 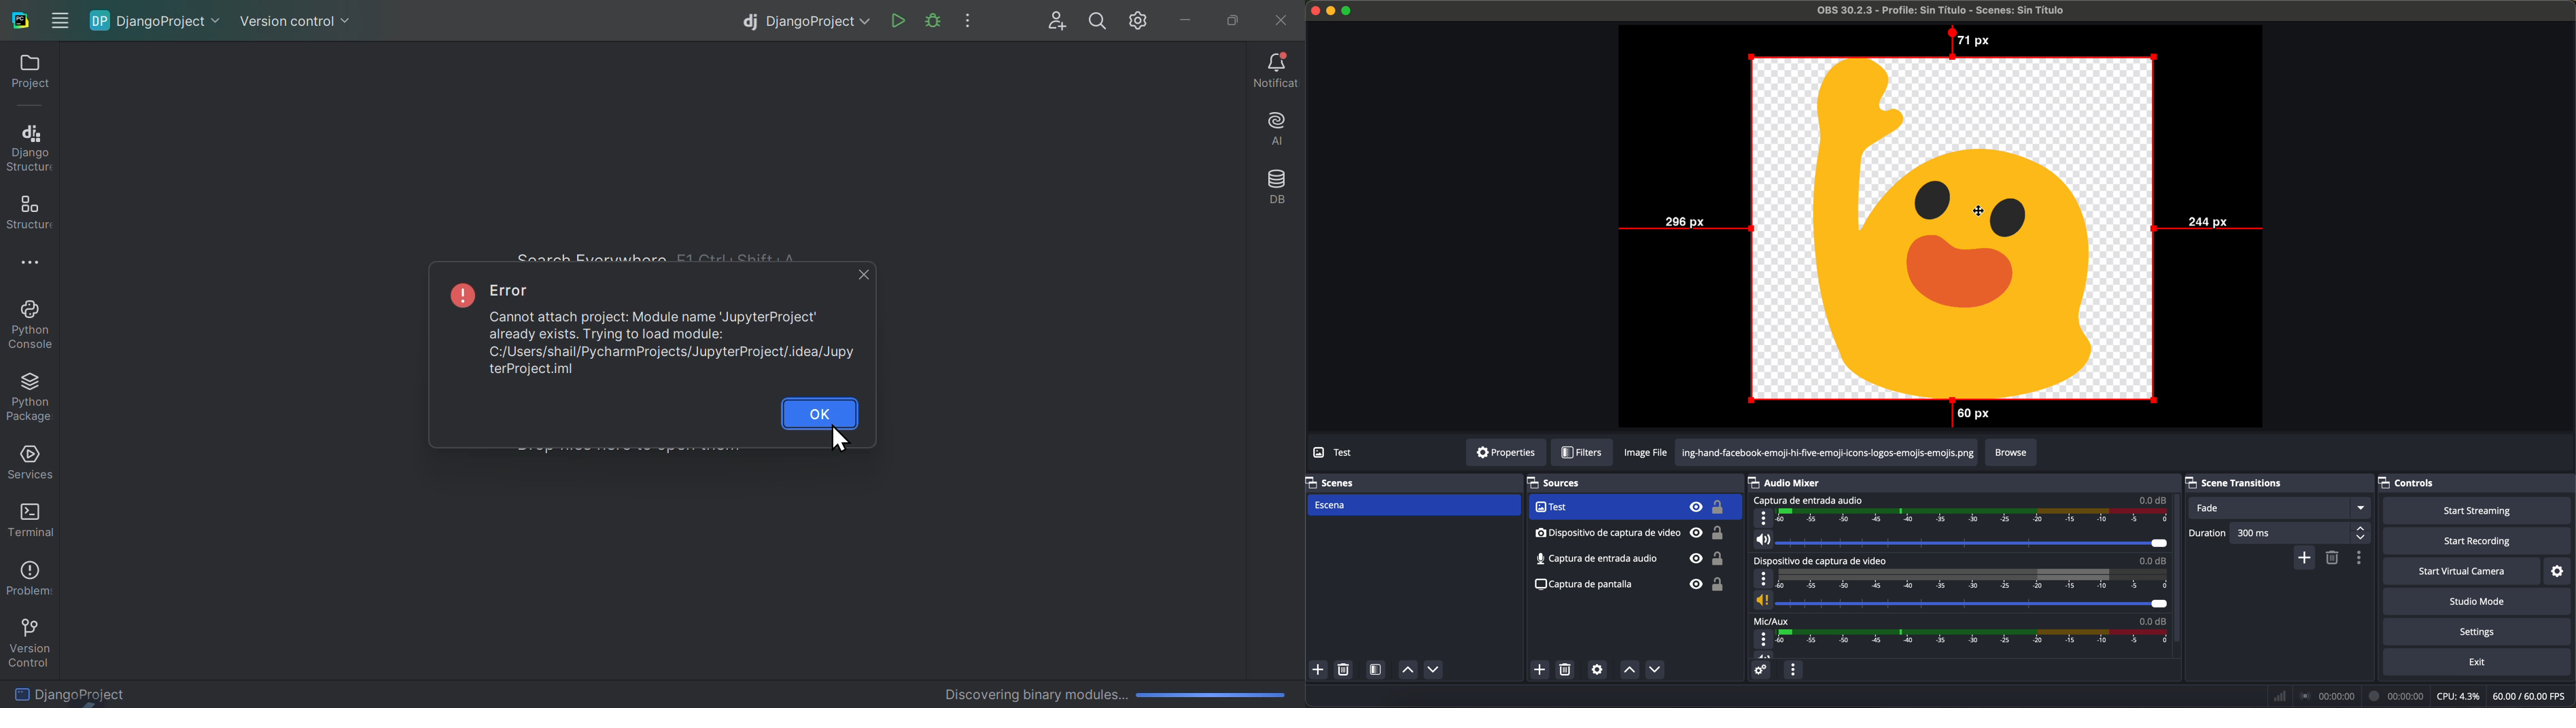 I want to click on 0.0 dB, so click(x=2152, y=620).